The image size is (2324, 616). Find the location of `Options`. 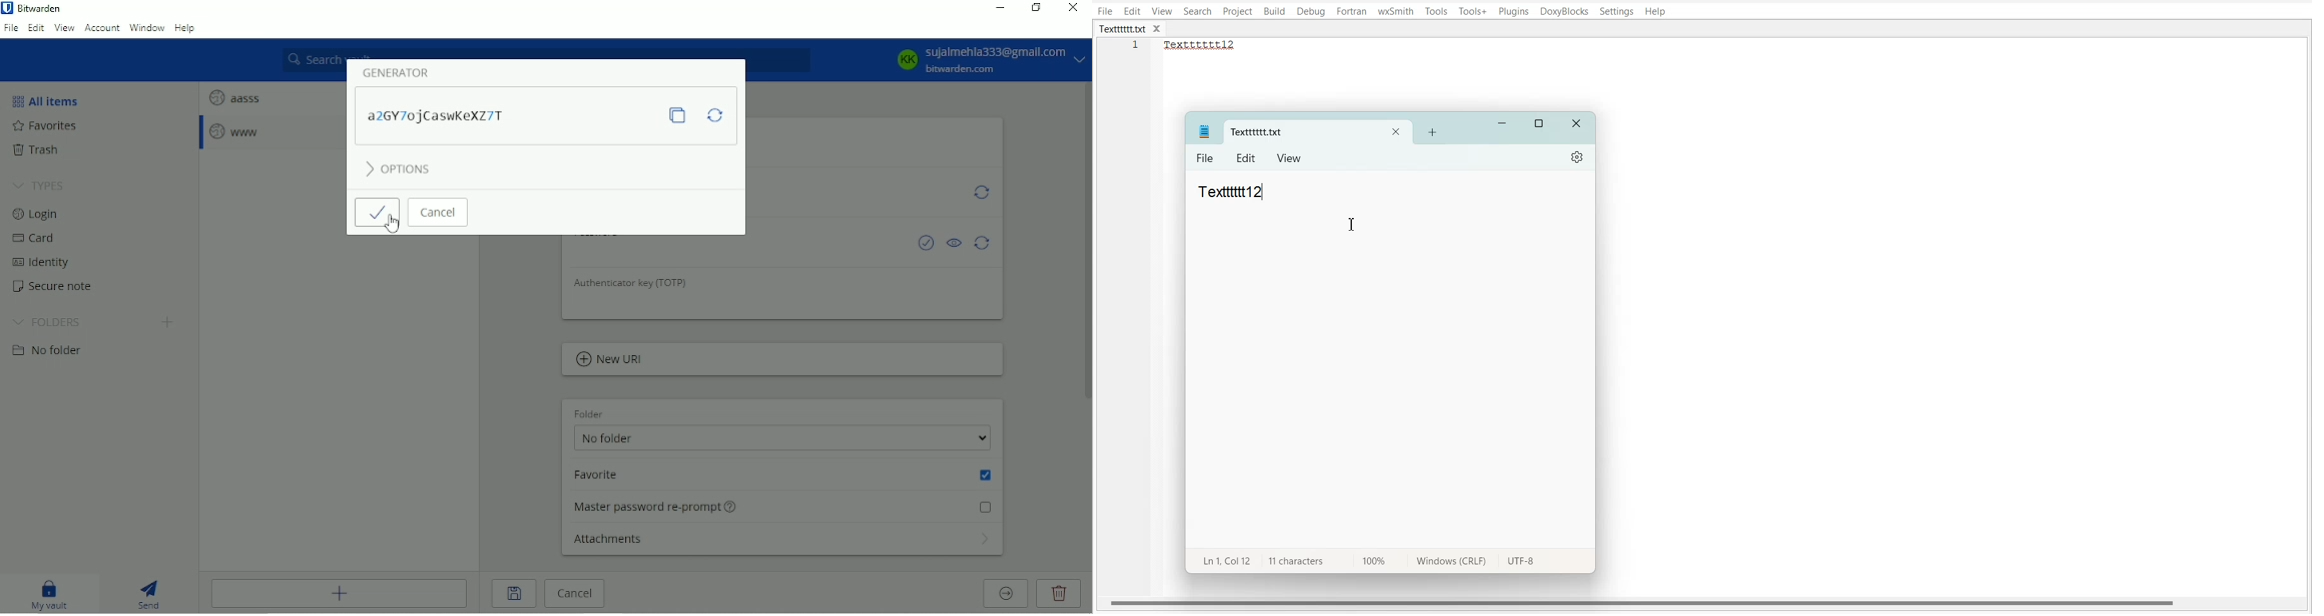

Options is located at coordinates (396, 168).